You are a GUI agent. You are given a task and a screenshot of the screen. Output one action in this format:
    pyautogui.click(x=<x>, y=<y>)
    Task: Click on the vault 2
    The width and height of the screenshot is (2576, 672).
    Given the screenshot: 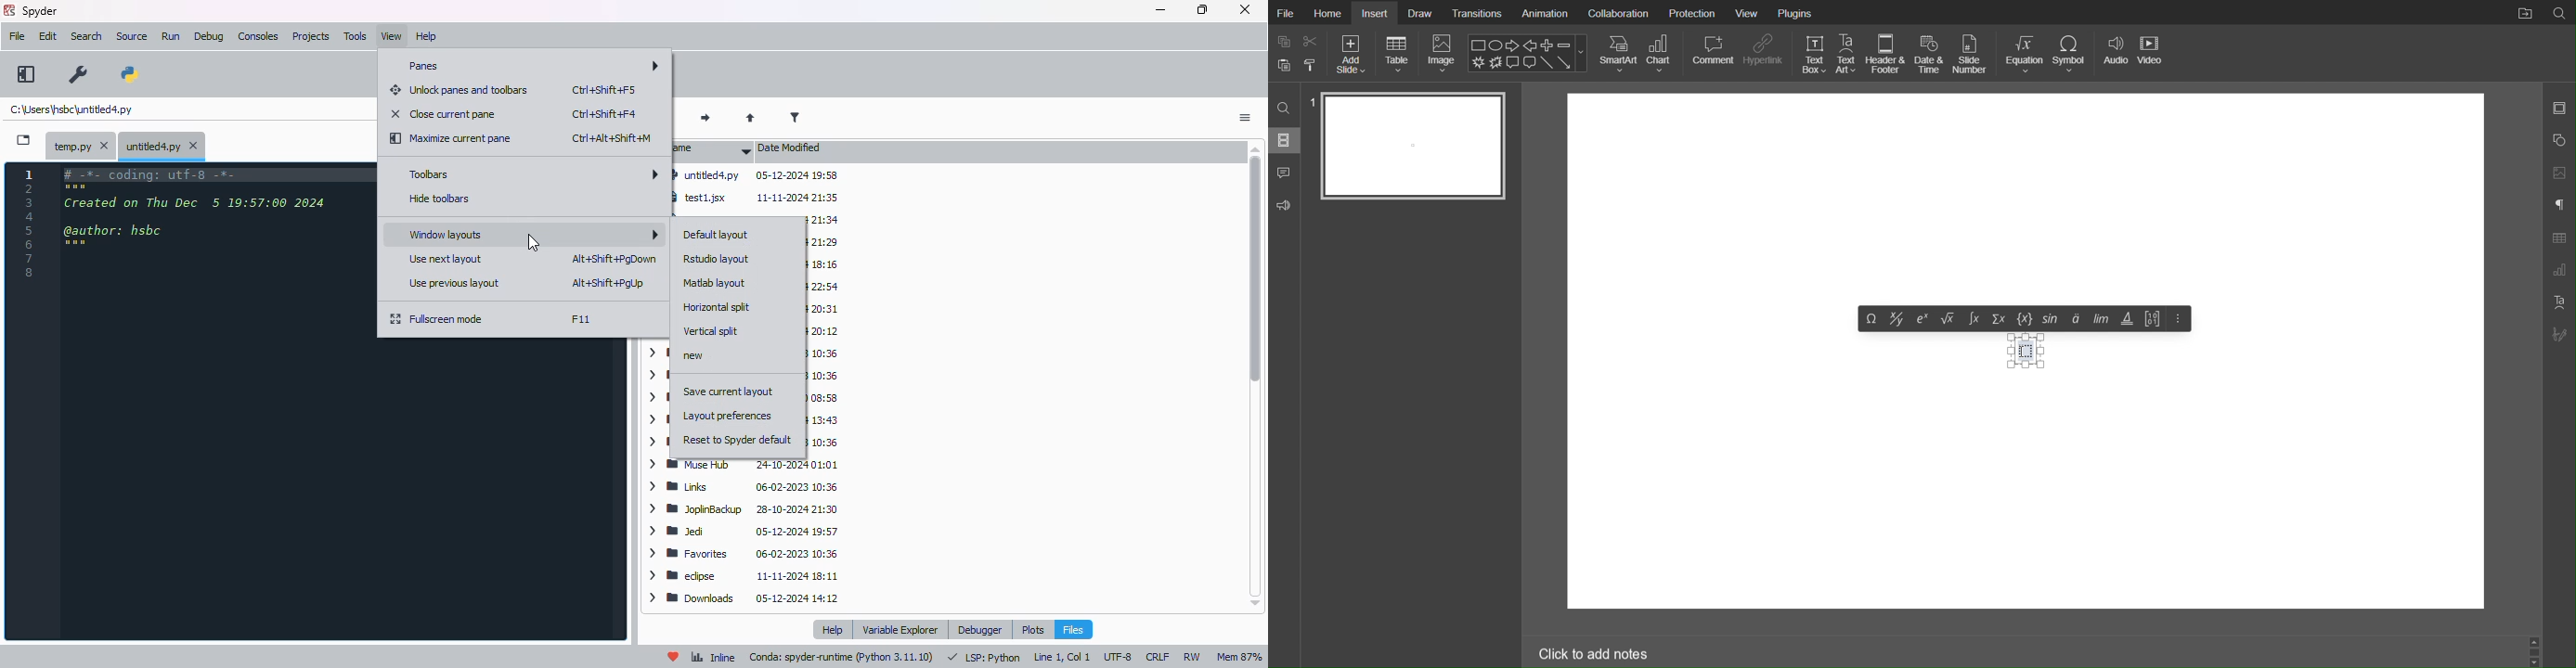 What is the action you would take?
    pyautogui.click(x=826, y=309)
    